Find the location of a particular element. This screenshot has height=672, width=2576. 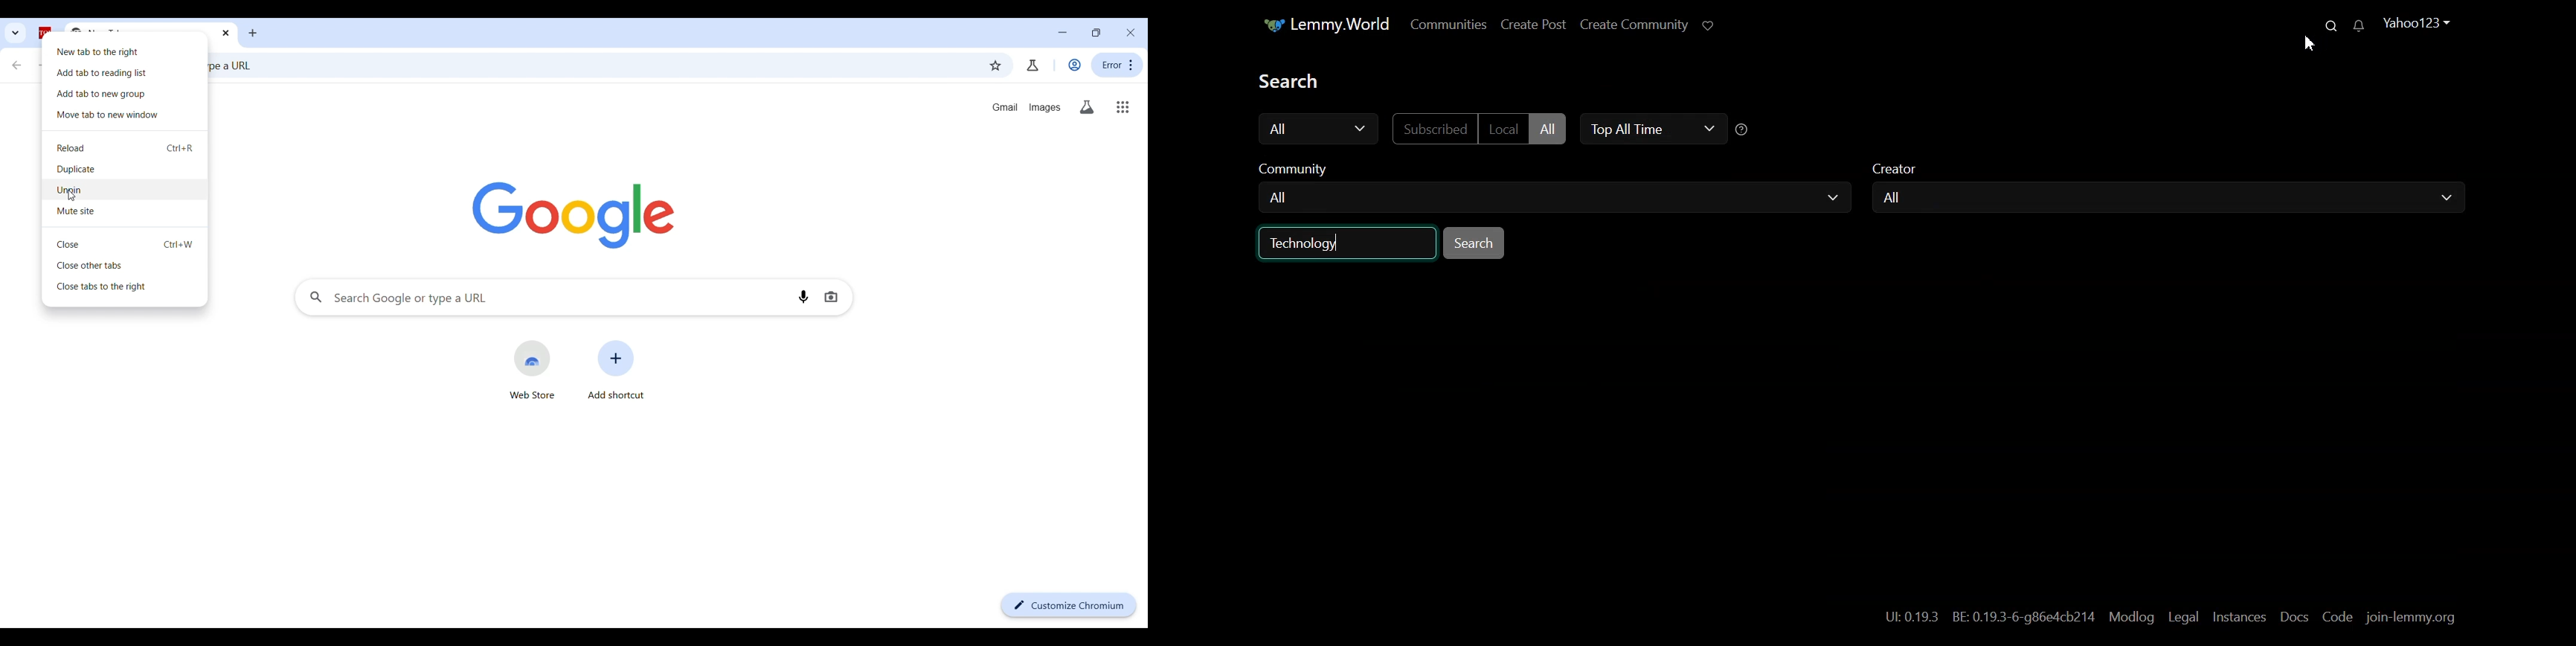

Code is located at coordinates (2336, 615).